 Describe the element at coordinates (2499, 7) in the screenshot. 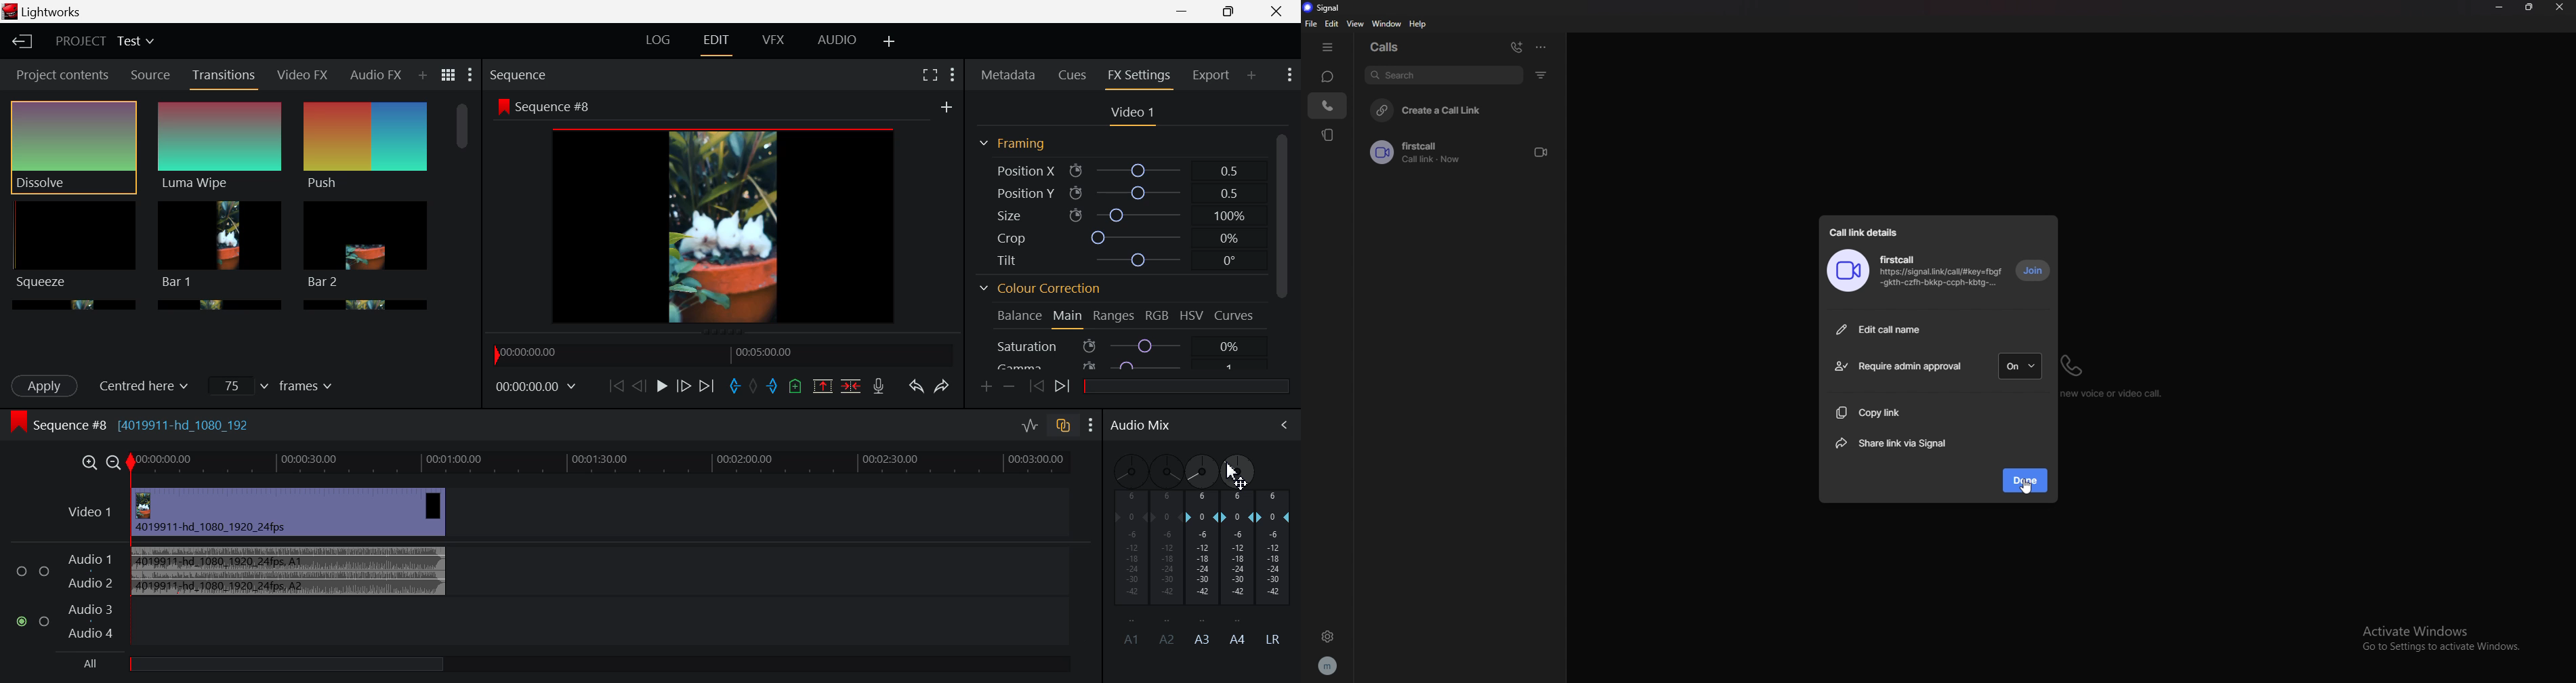

I see `minimize` at that location.